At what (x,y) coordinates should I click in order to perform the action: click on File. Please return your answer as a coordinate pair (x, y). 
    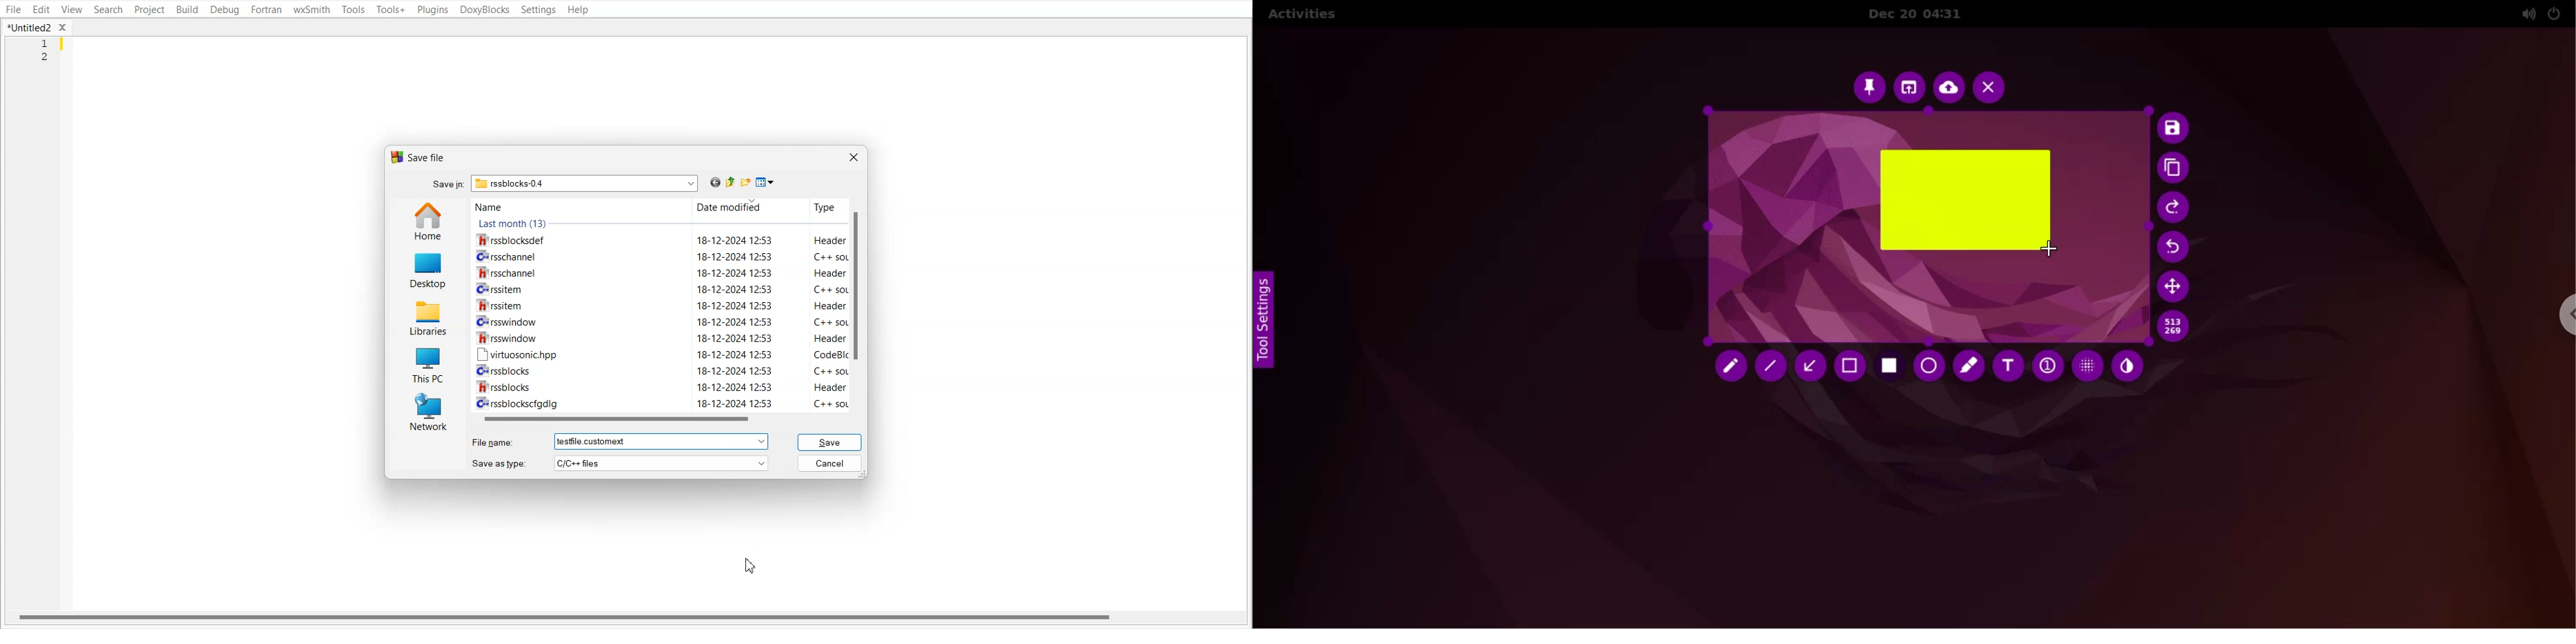
    Looking at the image, I should click on (14, 9).